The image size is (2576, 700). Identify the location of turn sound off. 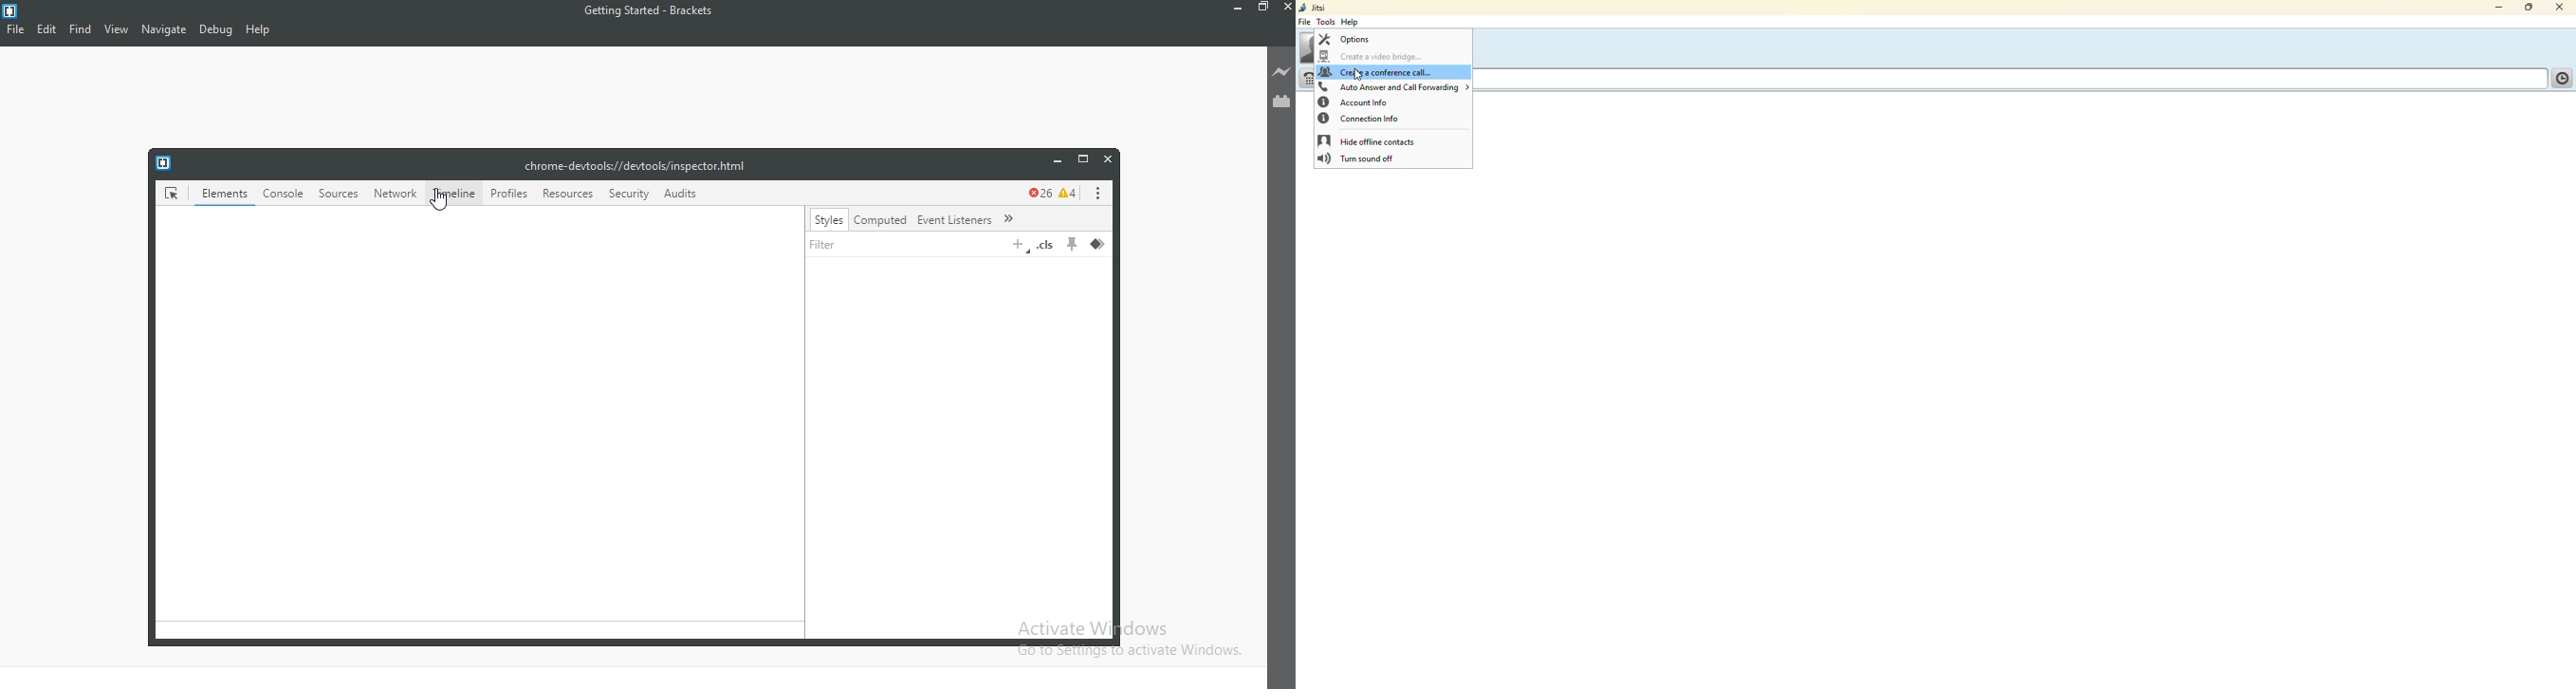
(1356, 158).